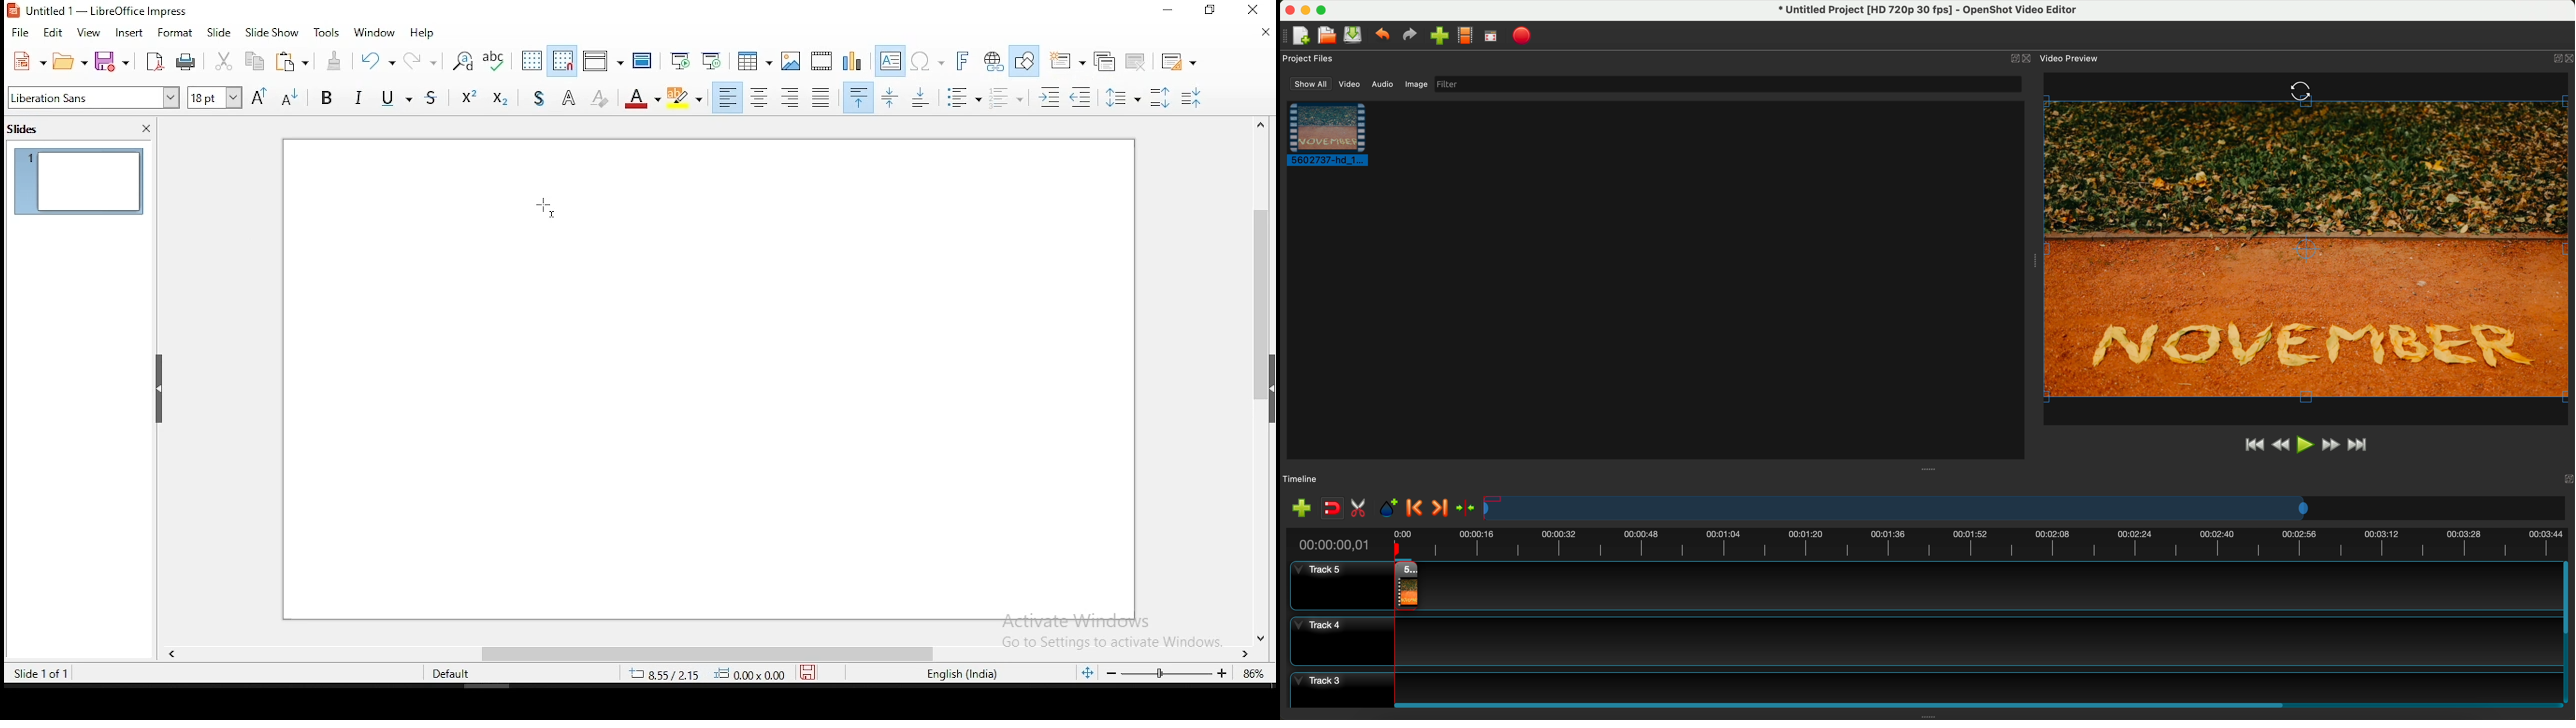  I want to click on apply outline attritube to font, so click(566, 98).